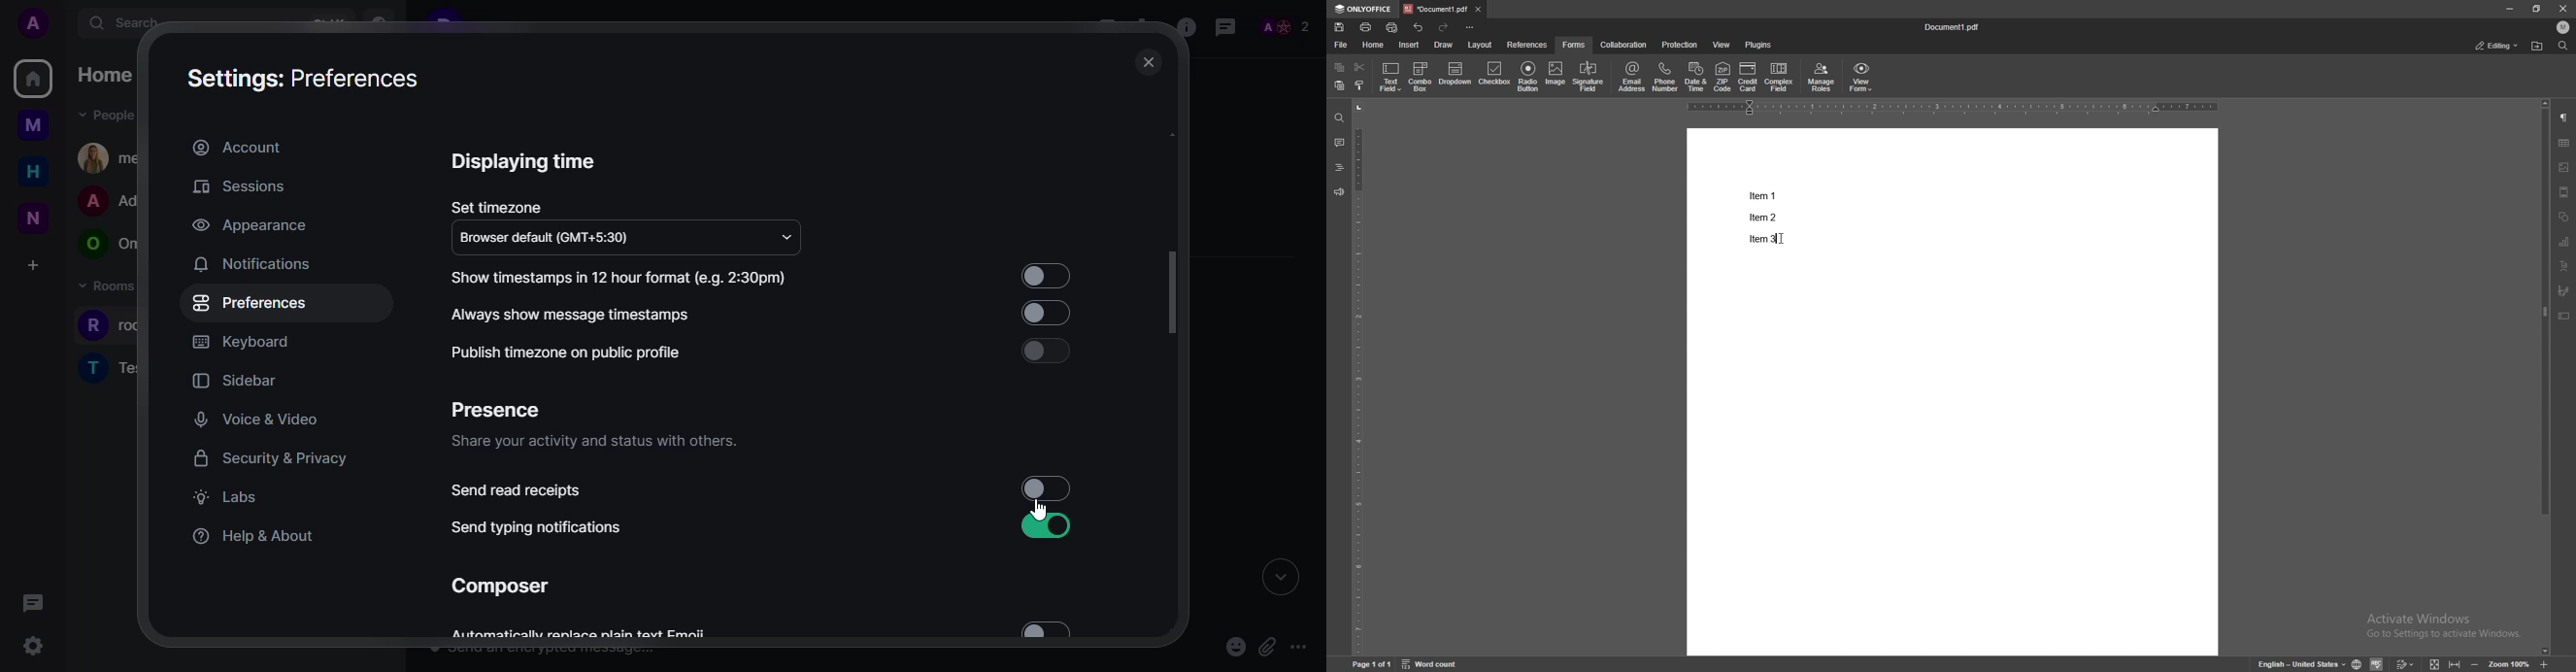 The image size is (2576, 672). Describe the element at coordinates (306, 80) in the screenshot. I see `settings preferences` at that location.